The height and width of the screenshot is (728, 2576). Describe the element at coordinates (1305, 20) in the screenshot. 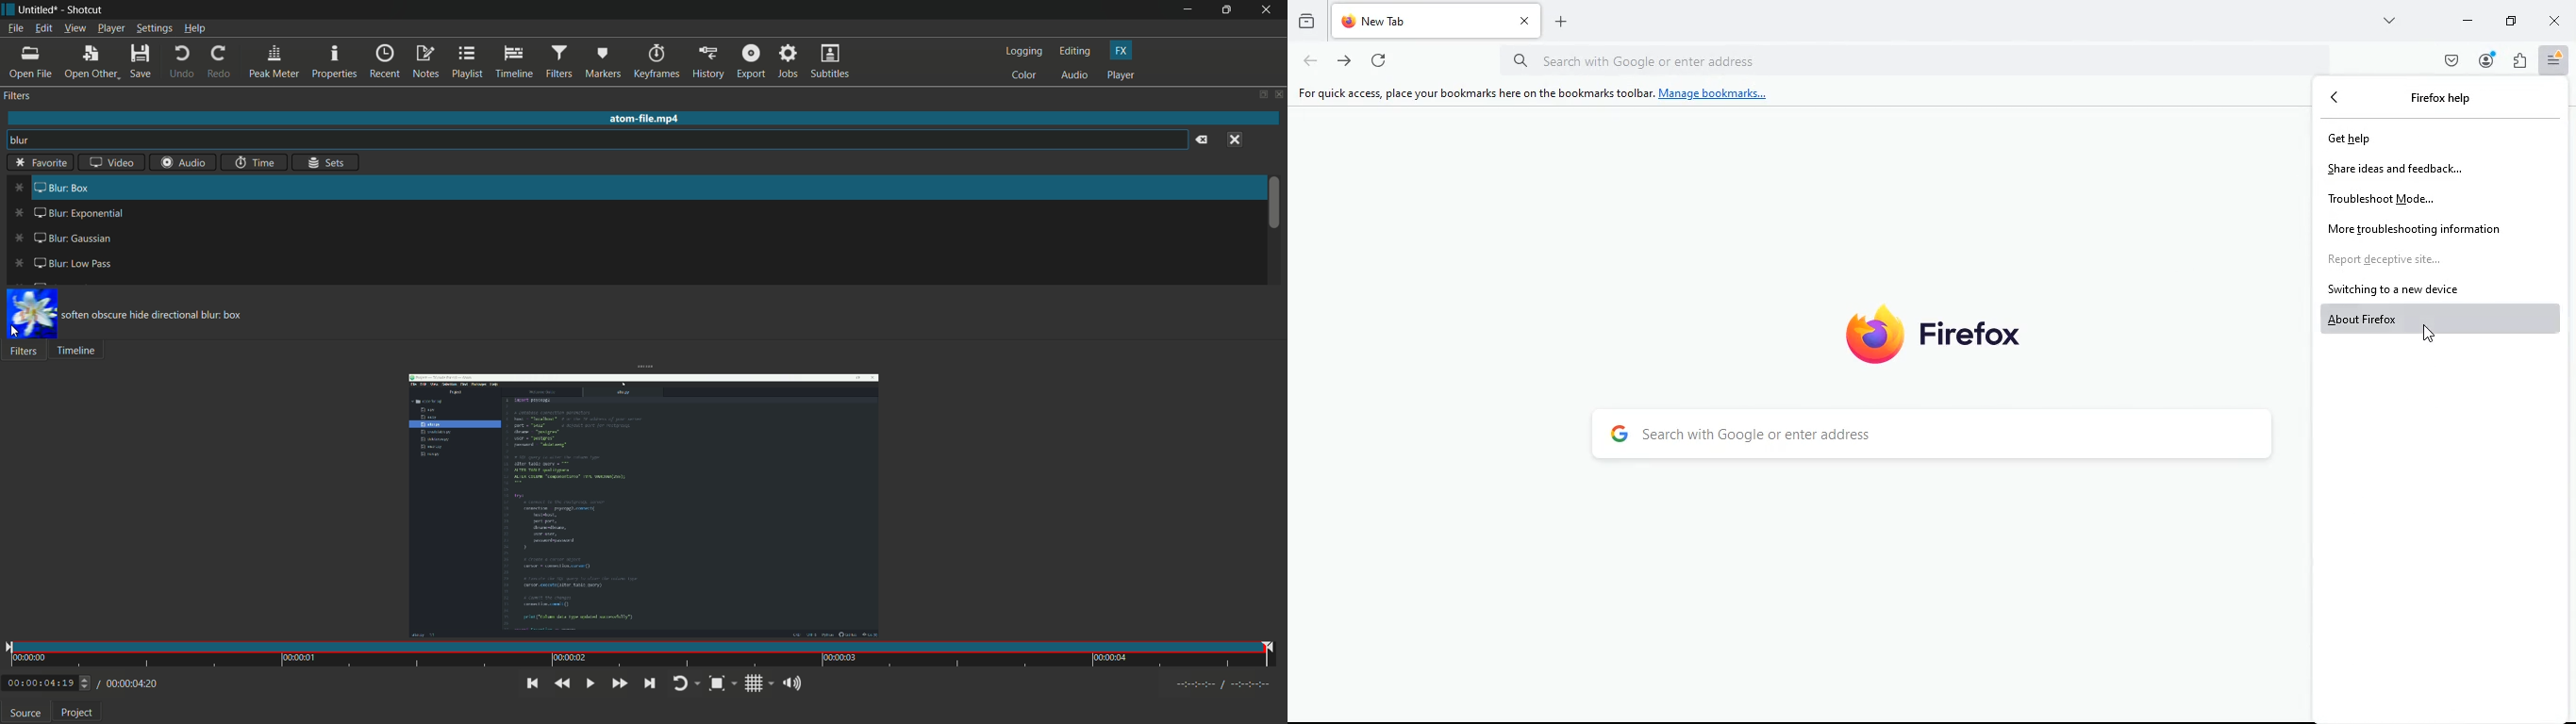

I see `history` at that location.